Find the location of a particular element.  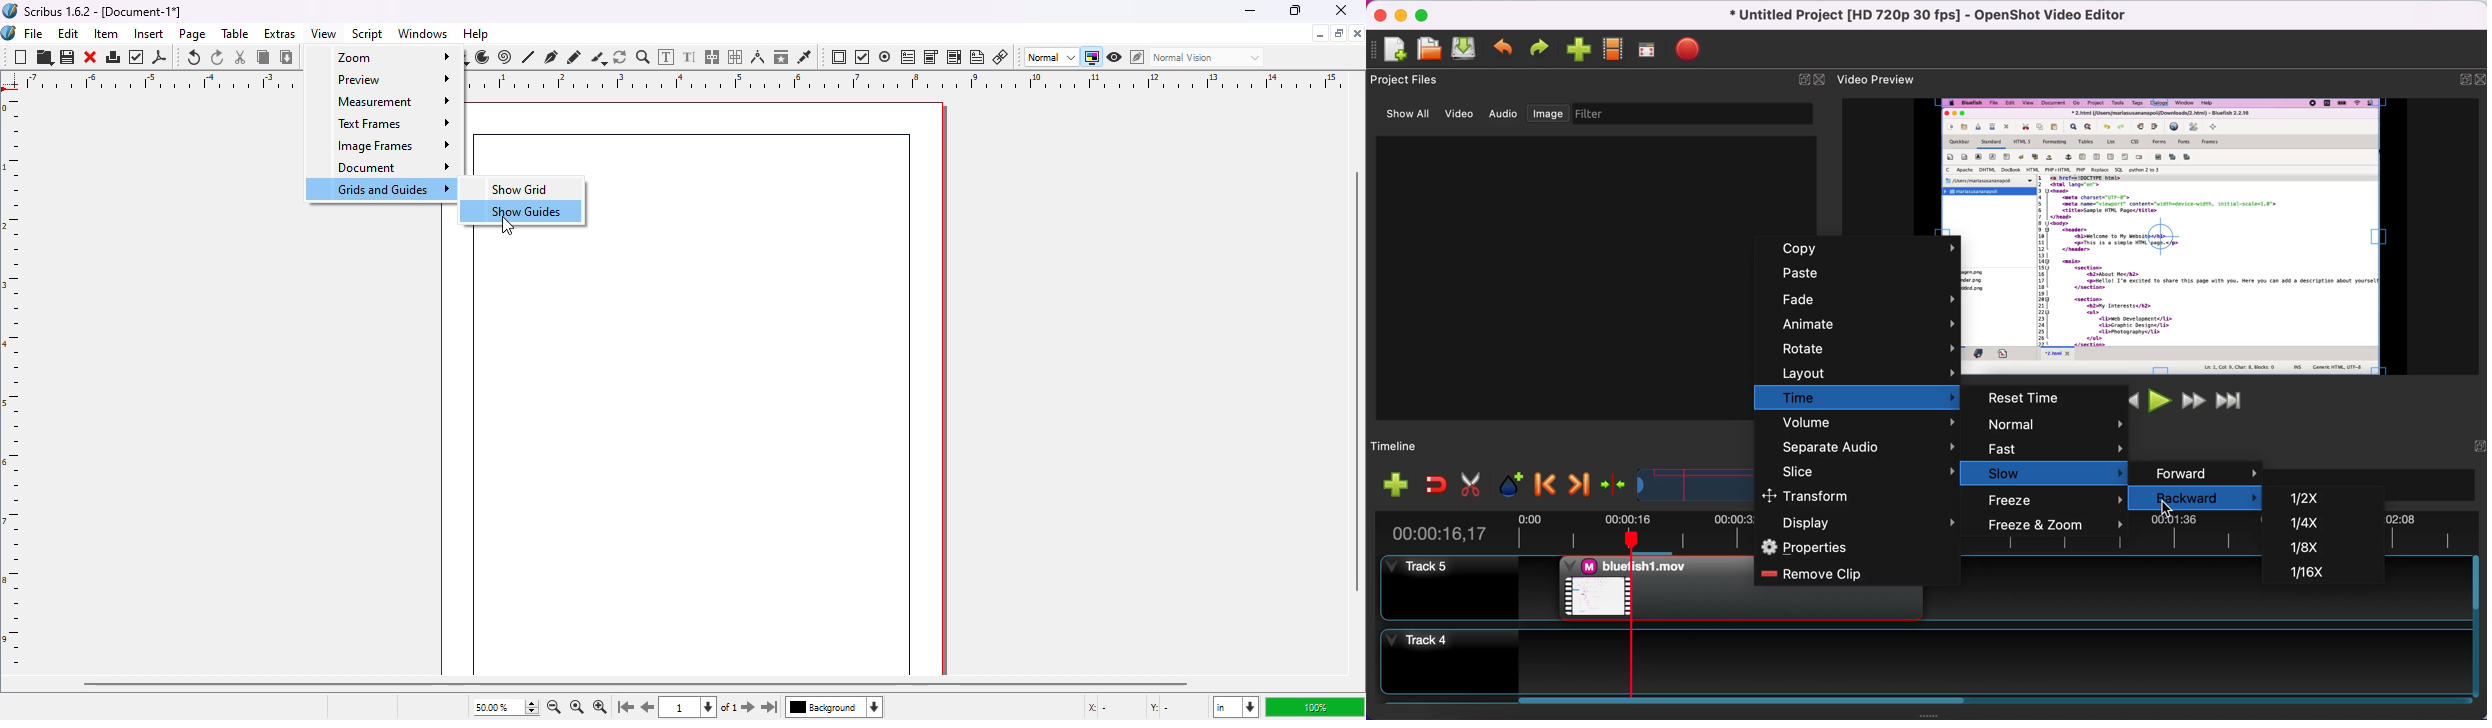

PDF check box is located at coordinates (862, 58).